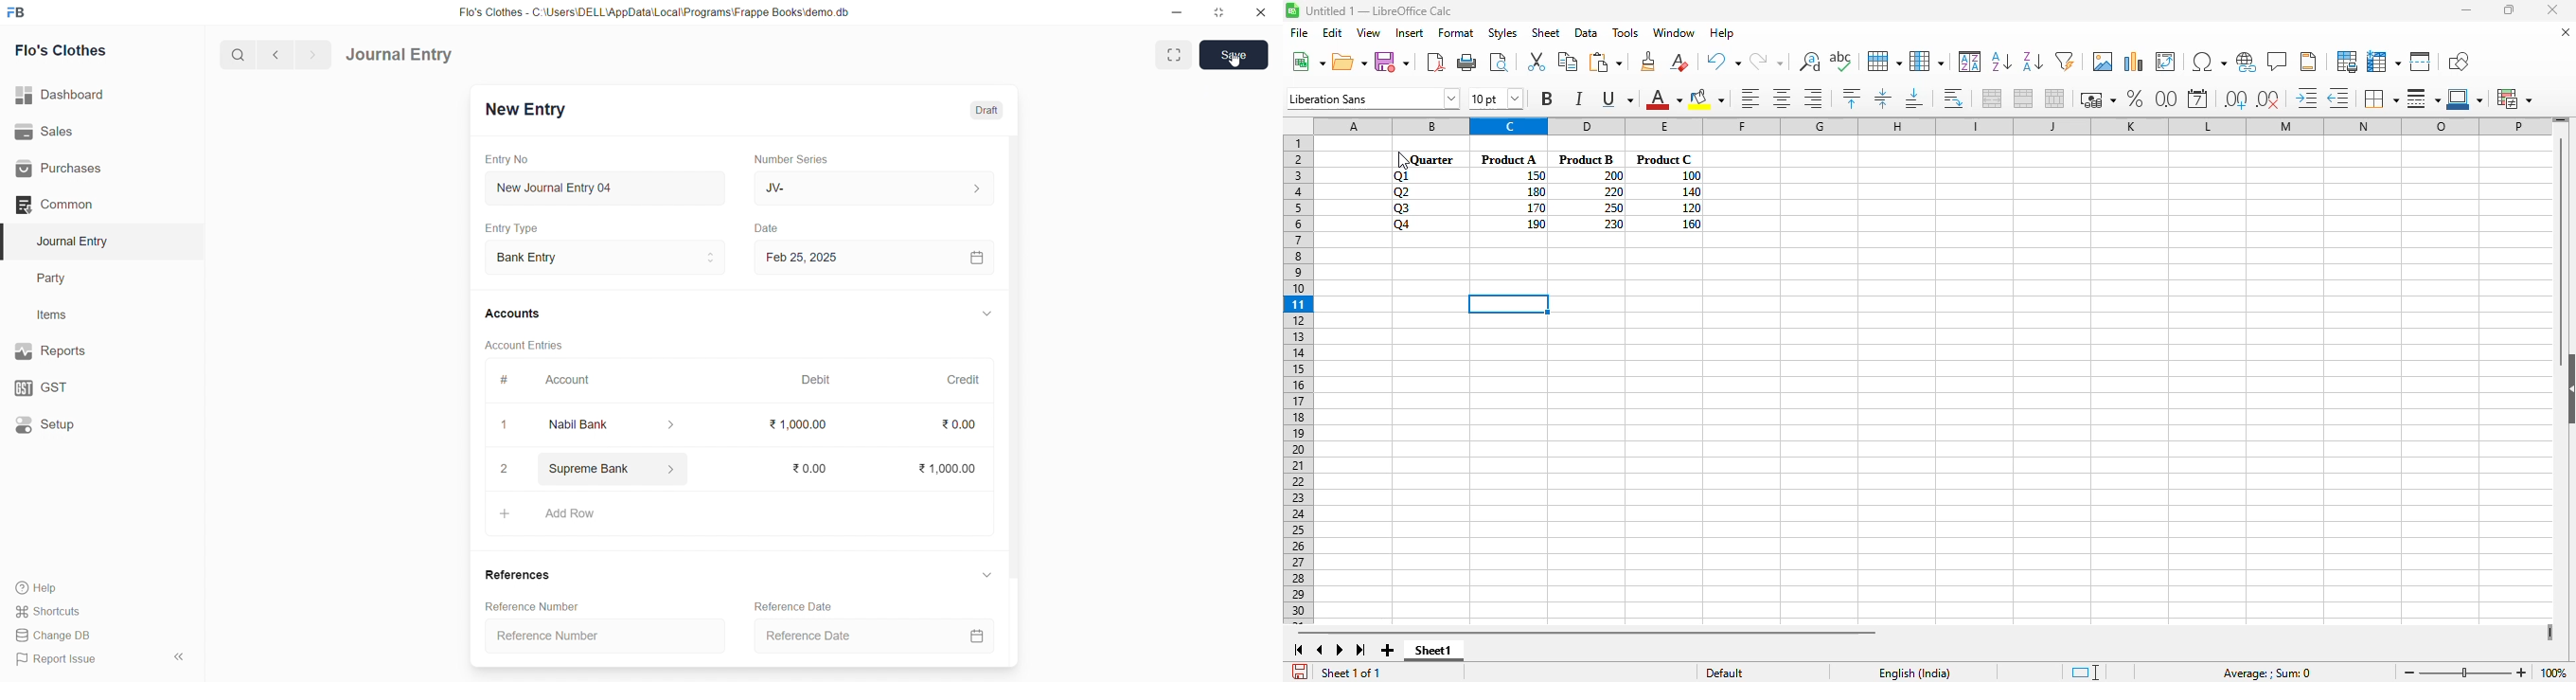 The image size is (2576, 700). Describe the element at coordinates (92, 316) in the screenshot. I see `Items` at that location.